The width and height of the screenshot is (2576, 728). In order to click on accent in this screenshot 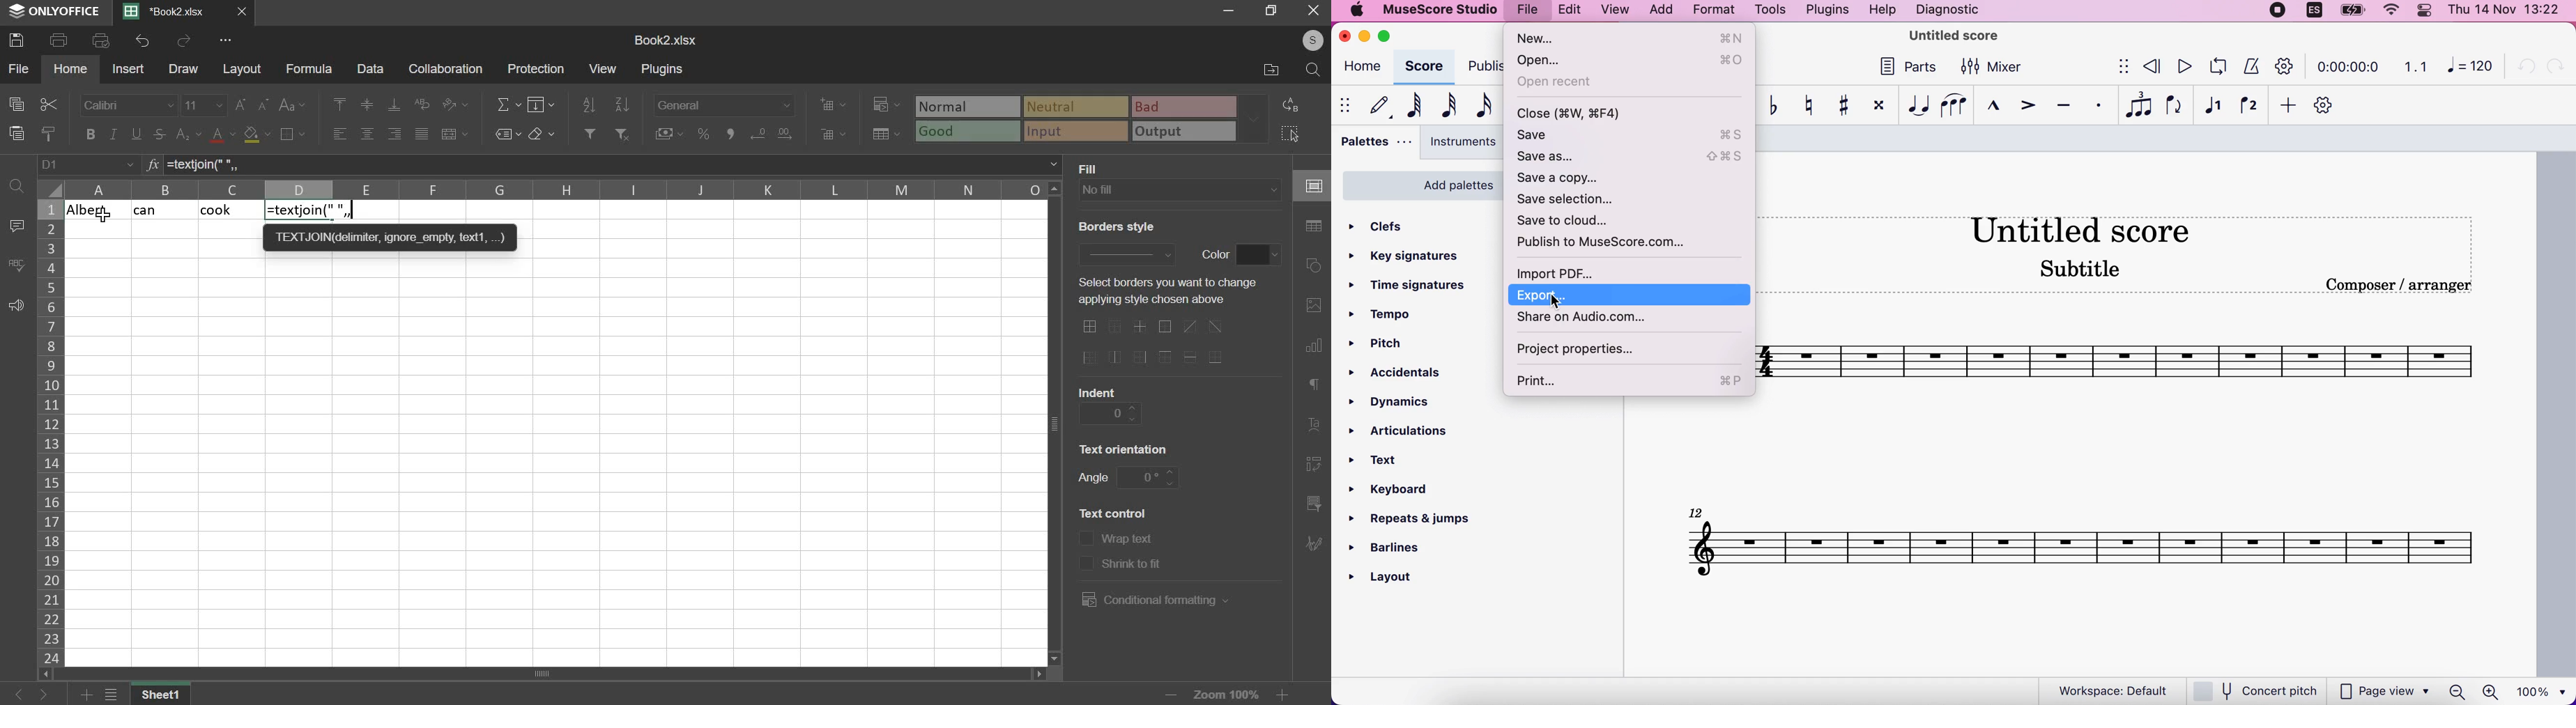, I will do `click(2025, 107)`.